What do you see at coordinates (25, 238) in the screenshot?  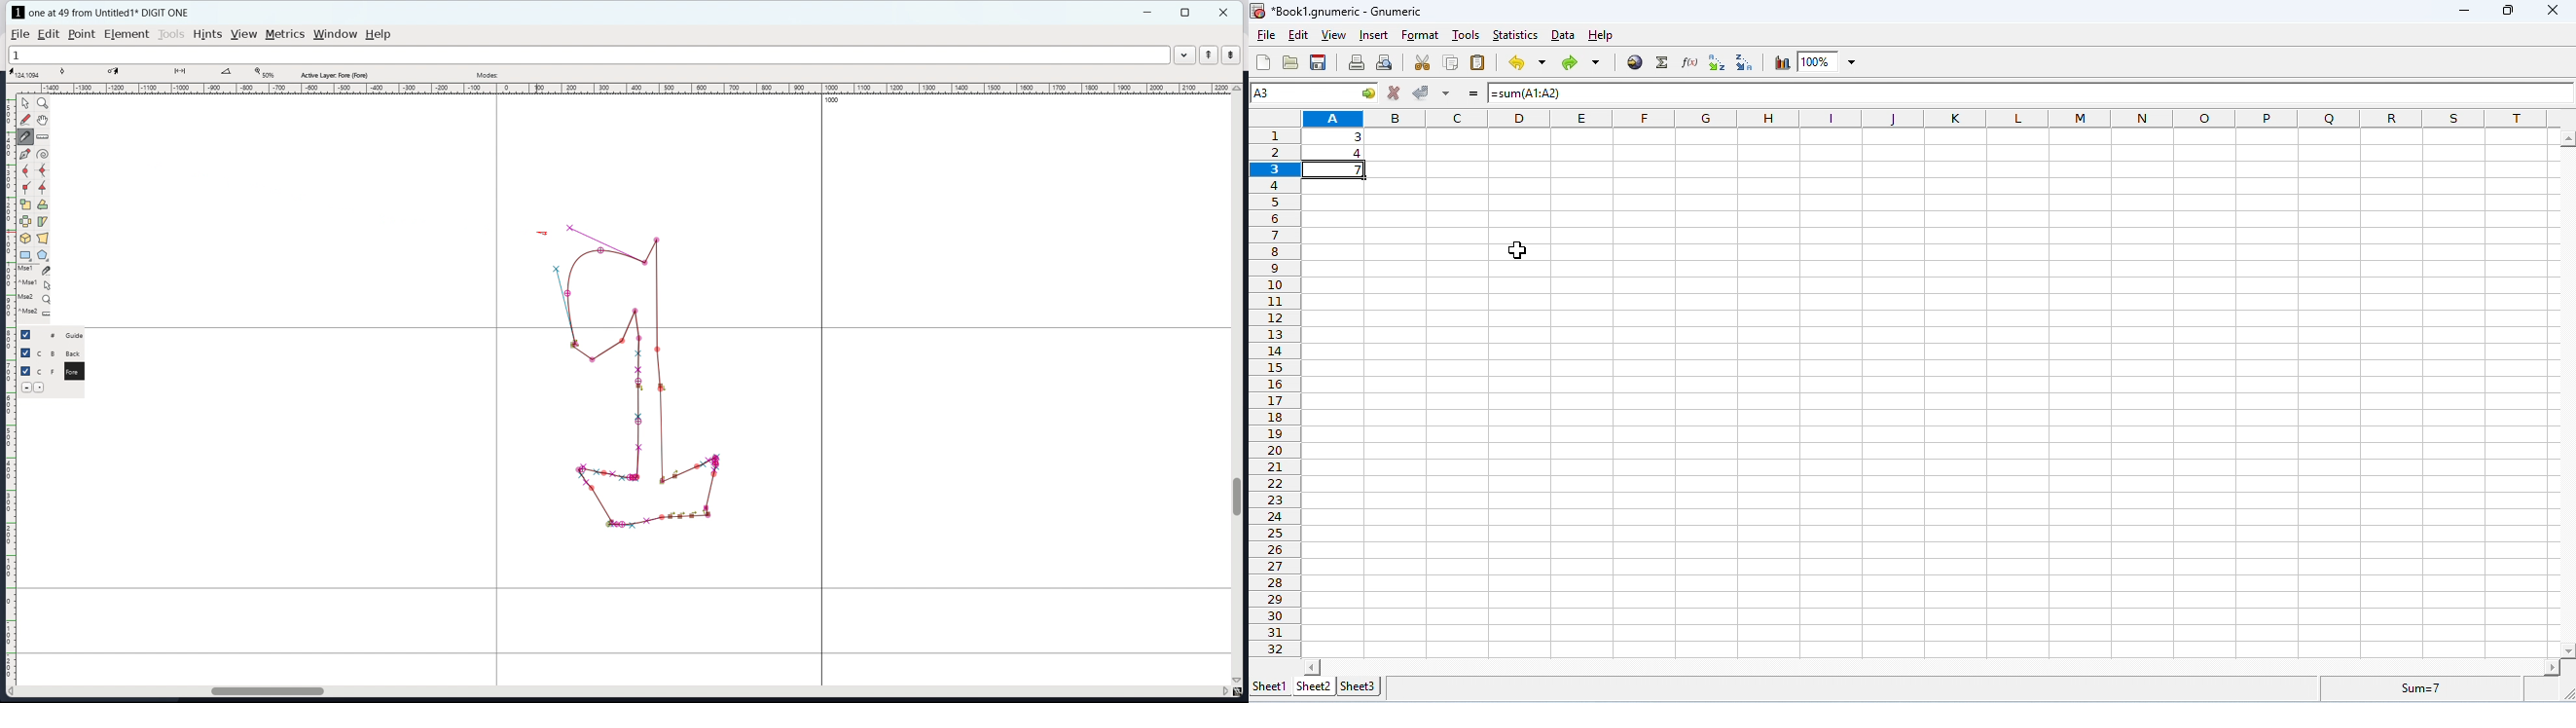 I see `rotate selection in 3D and project back to plane` at bounding box center [25, 238].